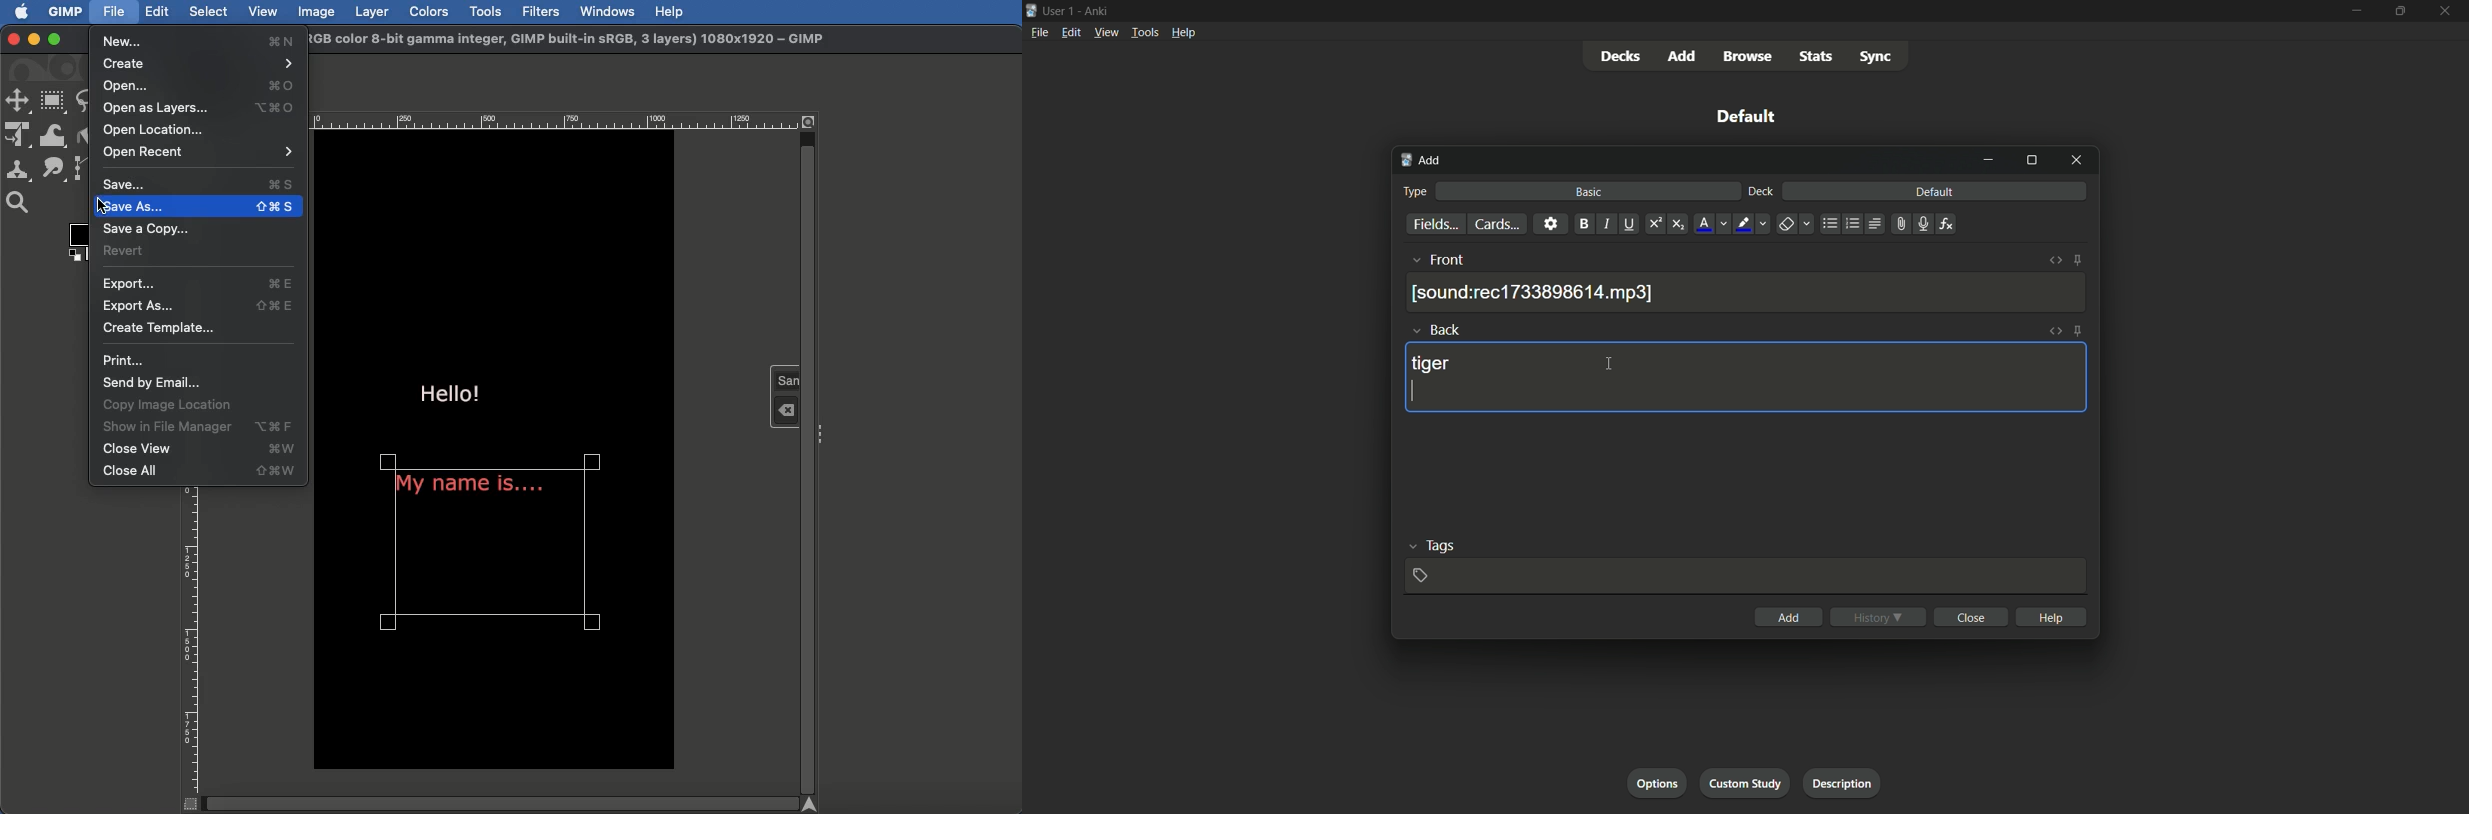  I want to click on tools menu, so click(1145, 33).